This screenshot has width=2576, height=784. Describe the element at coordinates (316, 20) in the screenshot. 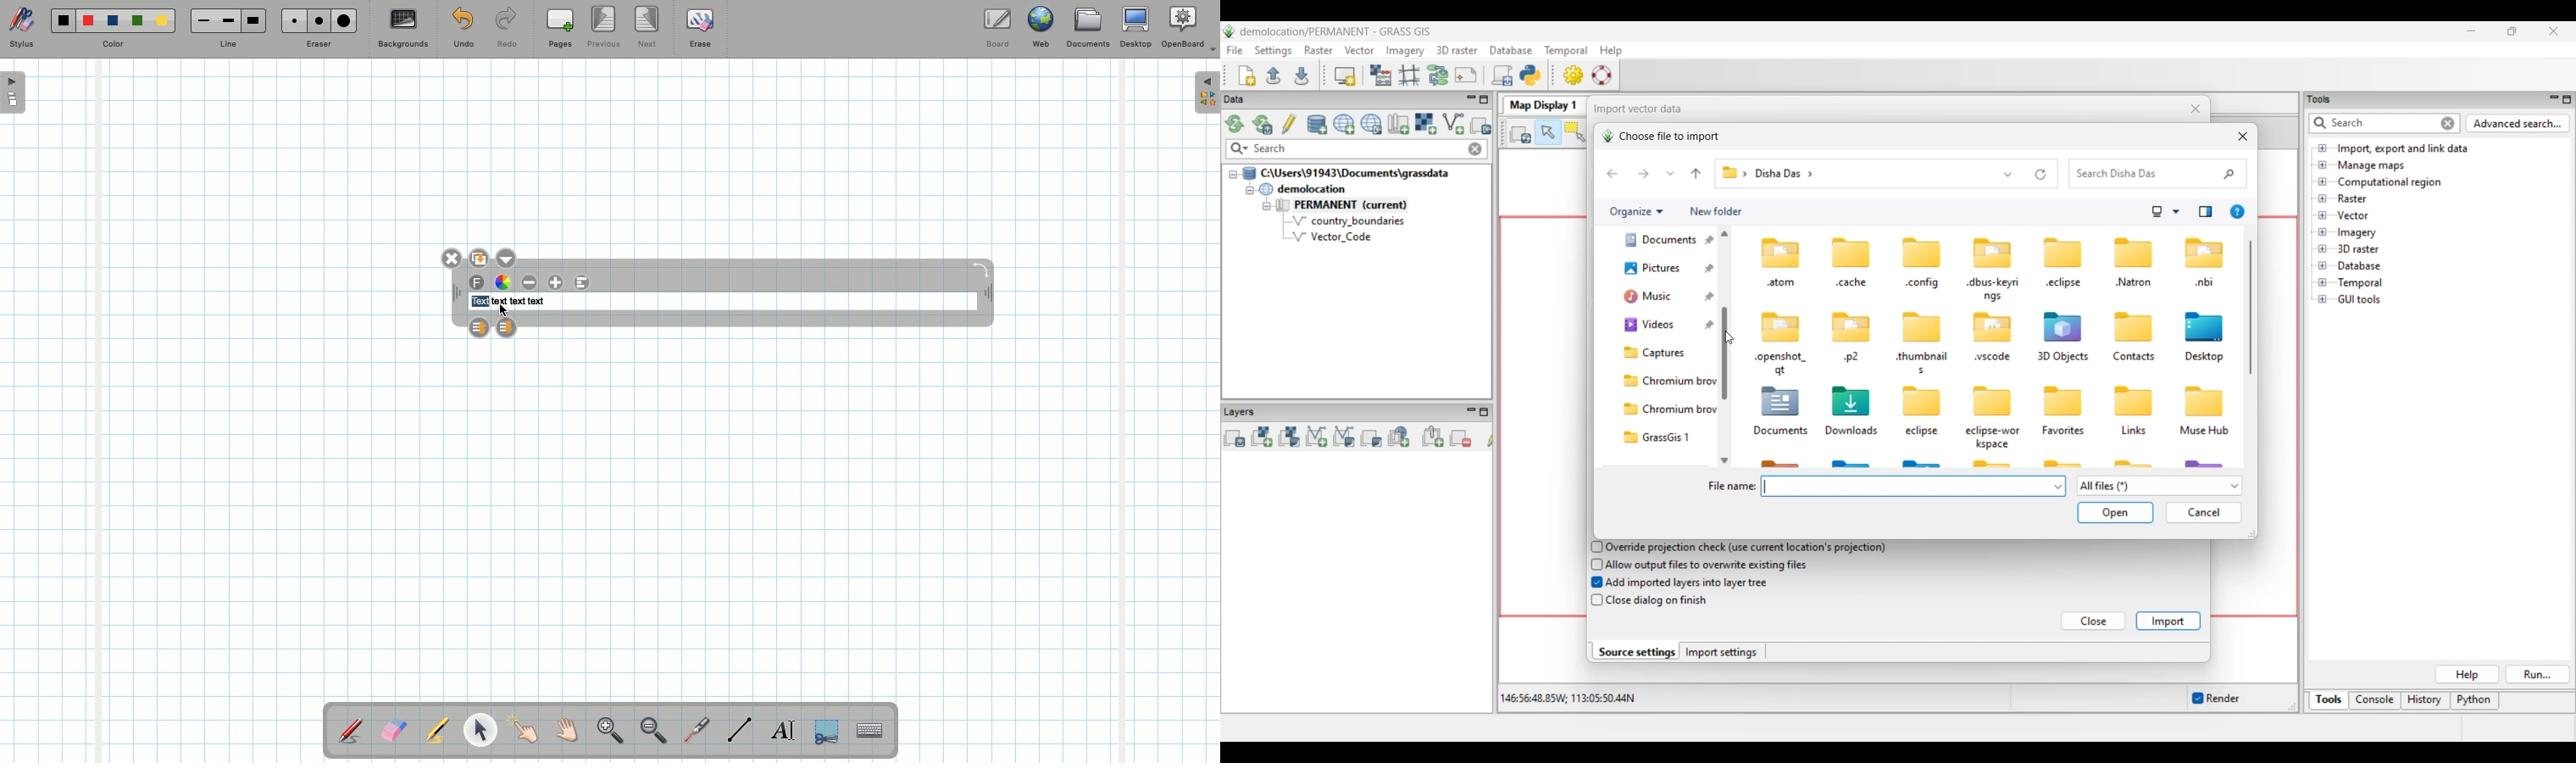

I see `Medium eraser` at that location.